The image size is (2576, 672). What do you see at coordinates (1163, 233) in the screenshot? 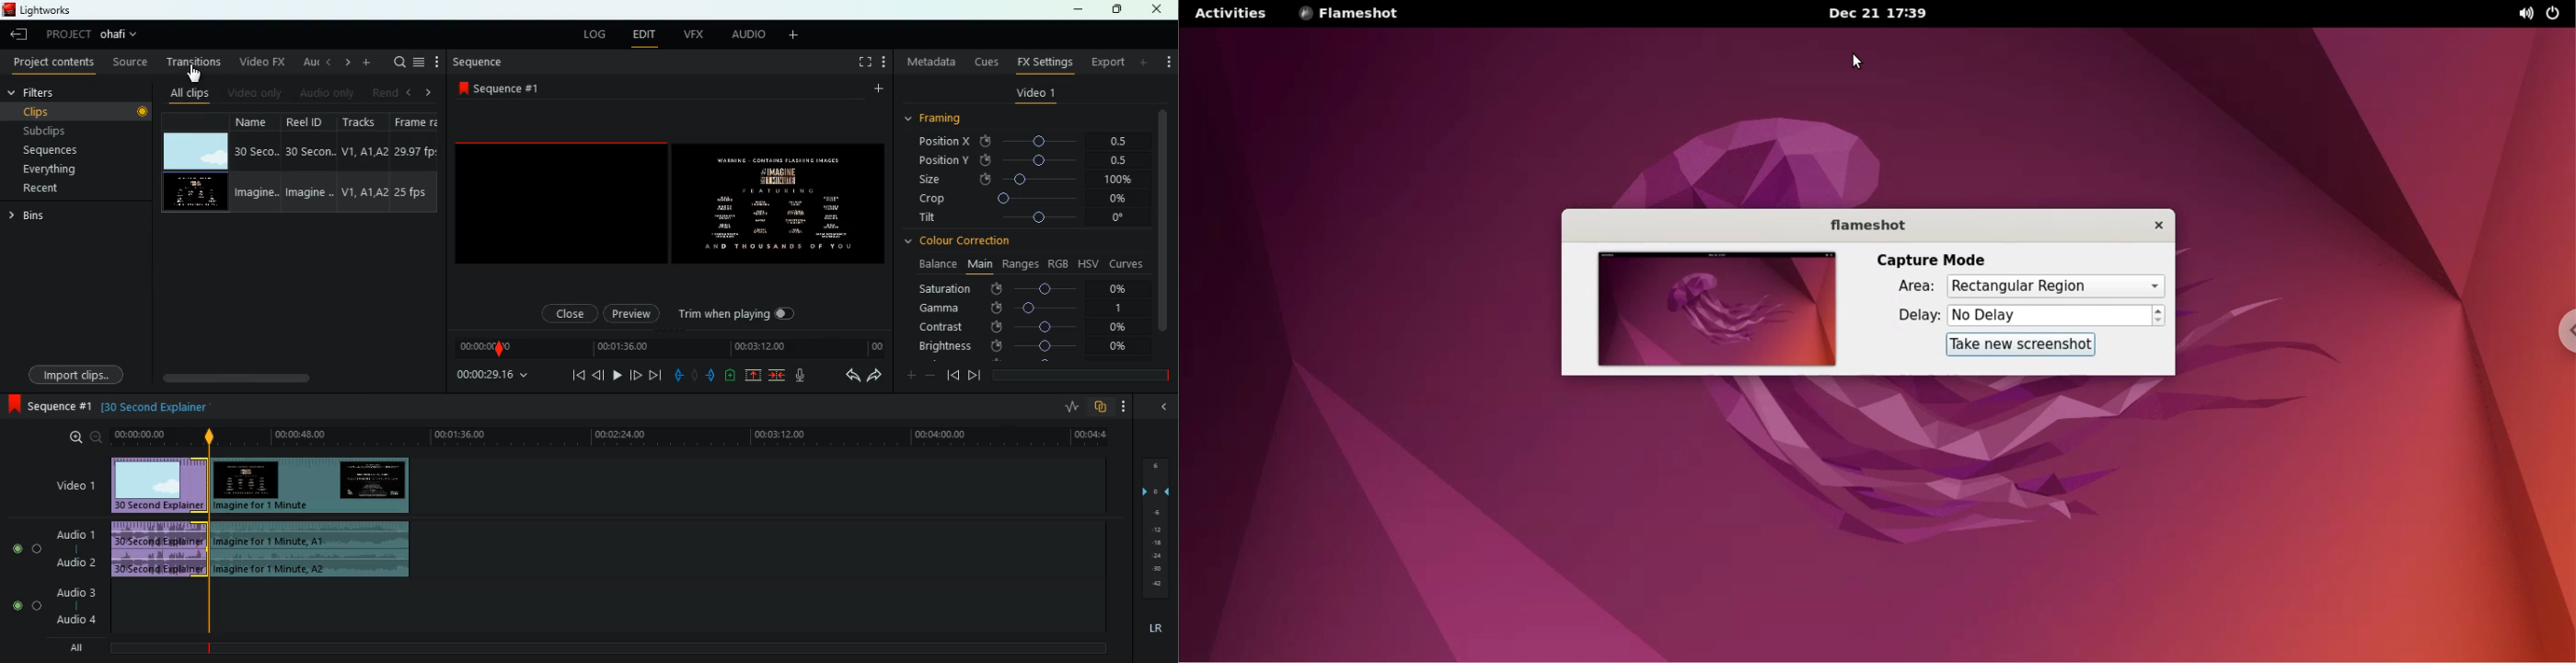
I see `vertical scroll bar` at bounding box center [1163, 233].